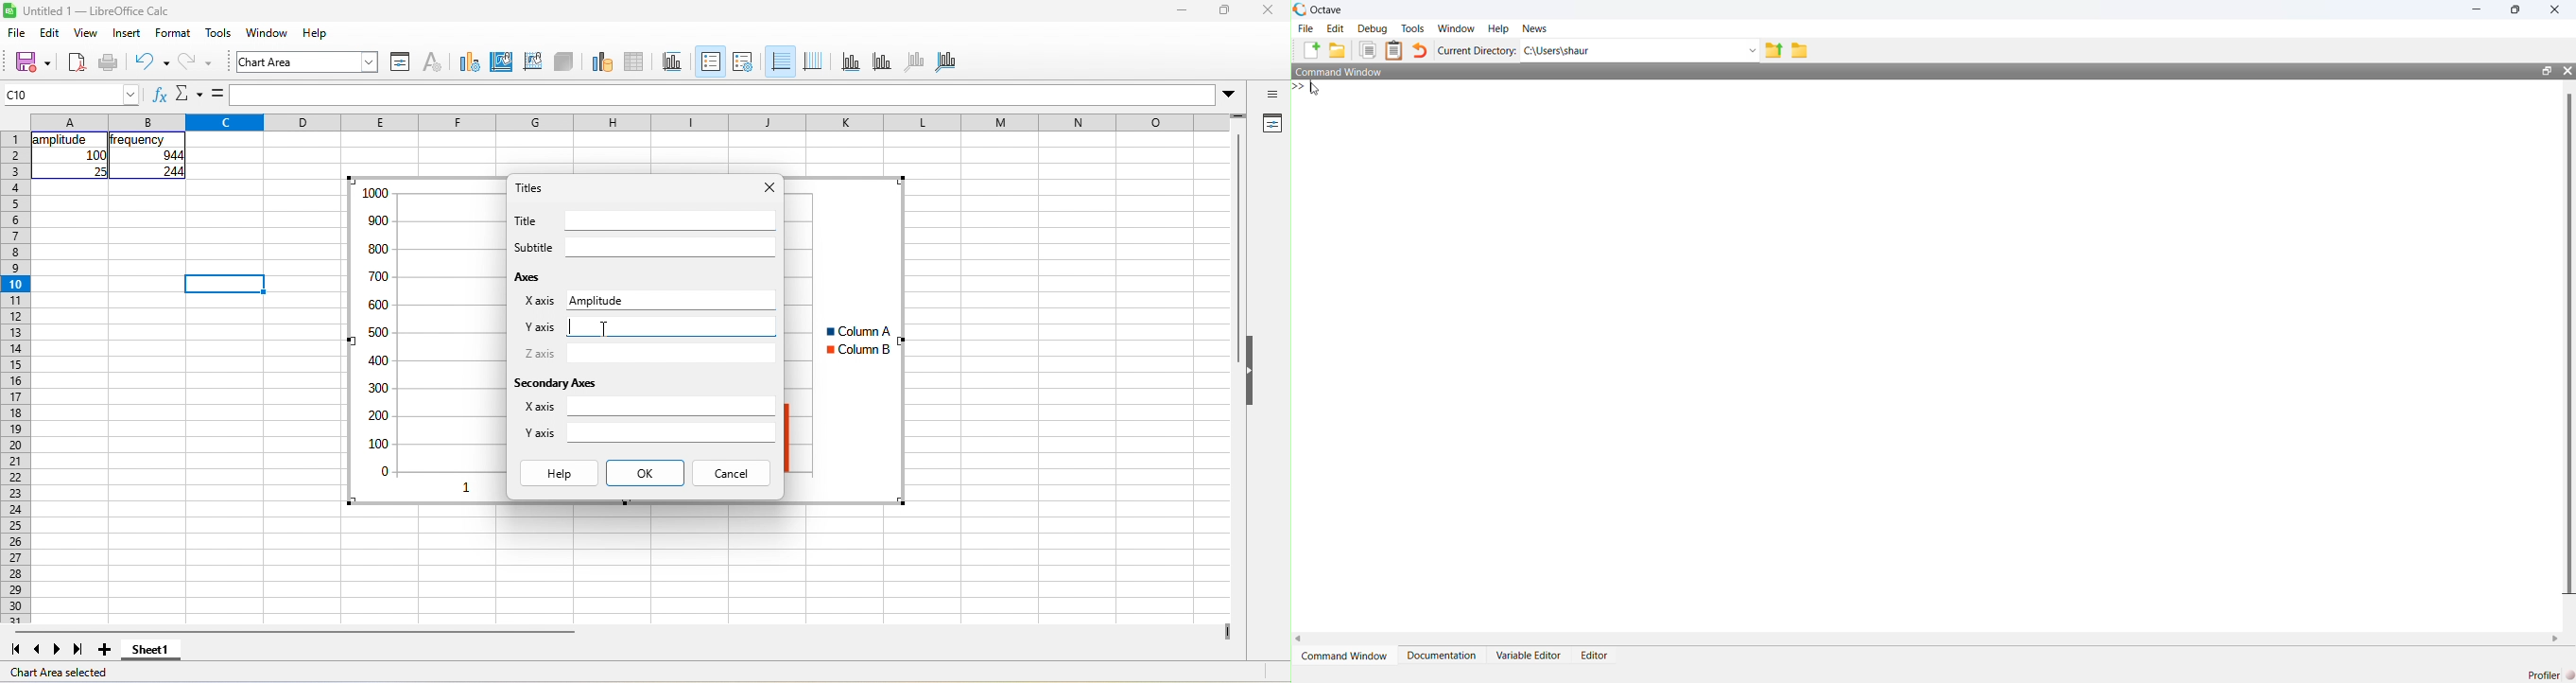 This screenshot has width=2576, height=700. What do you see at coordinates (711, 61) in the screenshot?
I see `legend on\off` at bounding box center [711, 61].